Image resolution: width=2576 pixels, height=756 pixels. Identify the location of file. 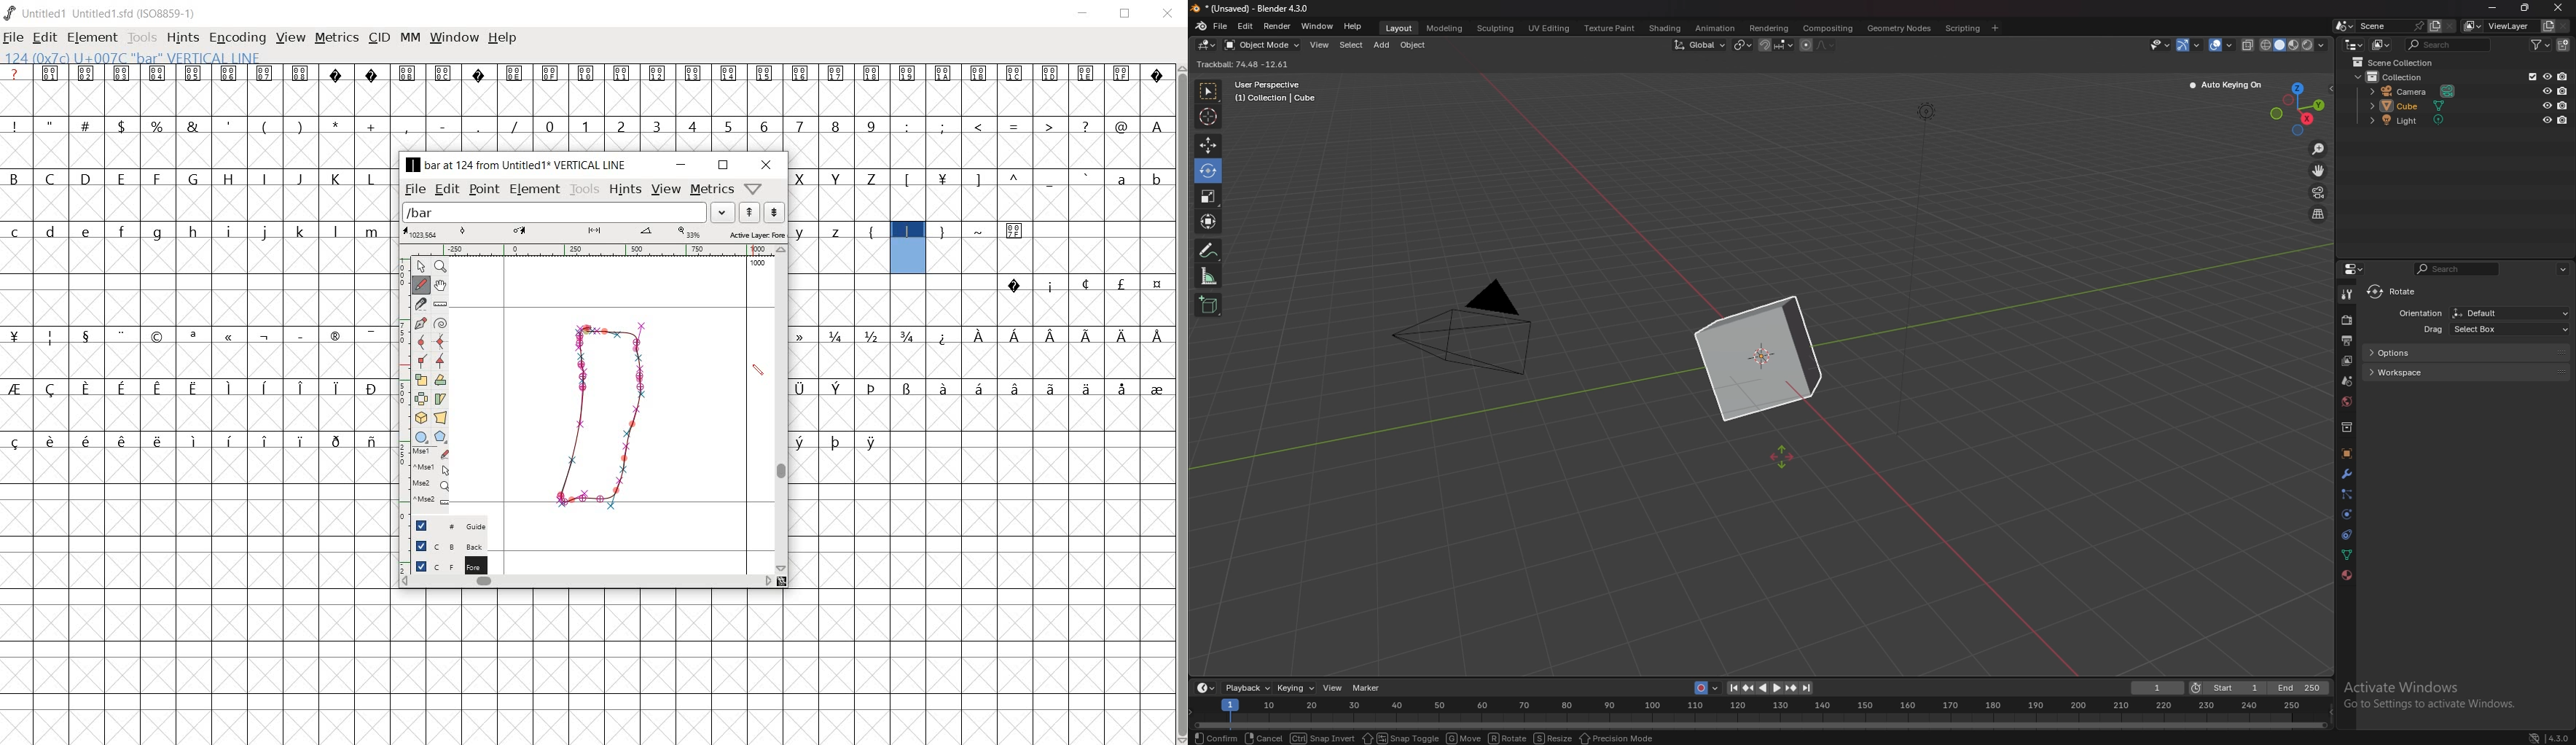
(415, 190).